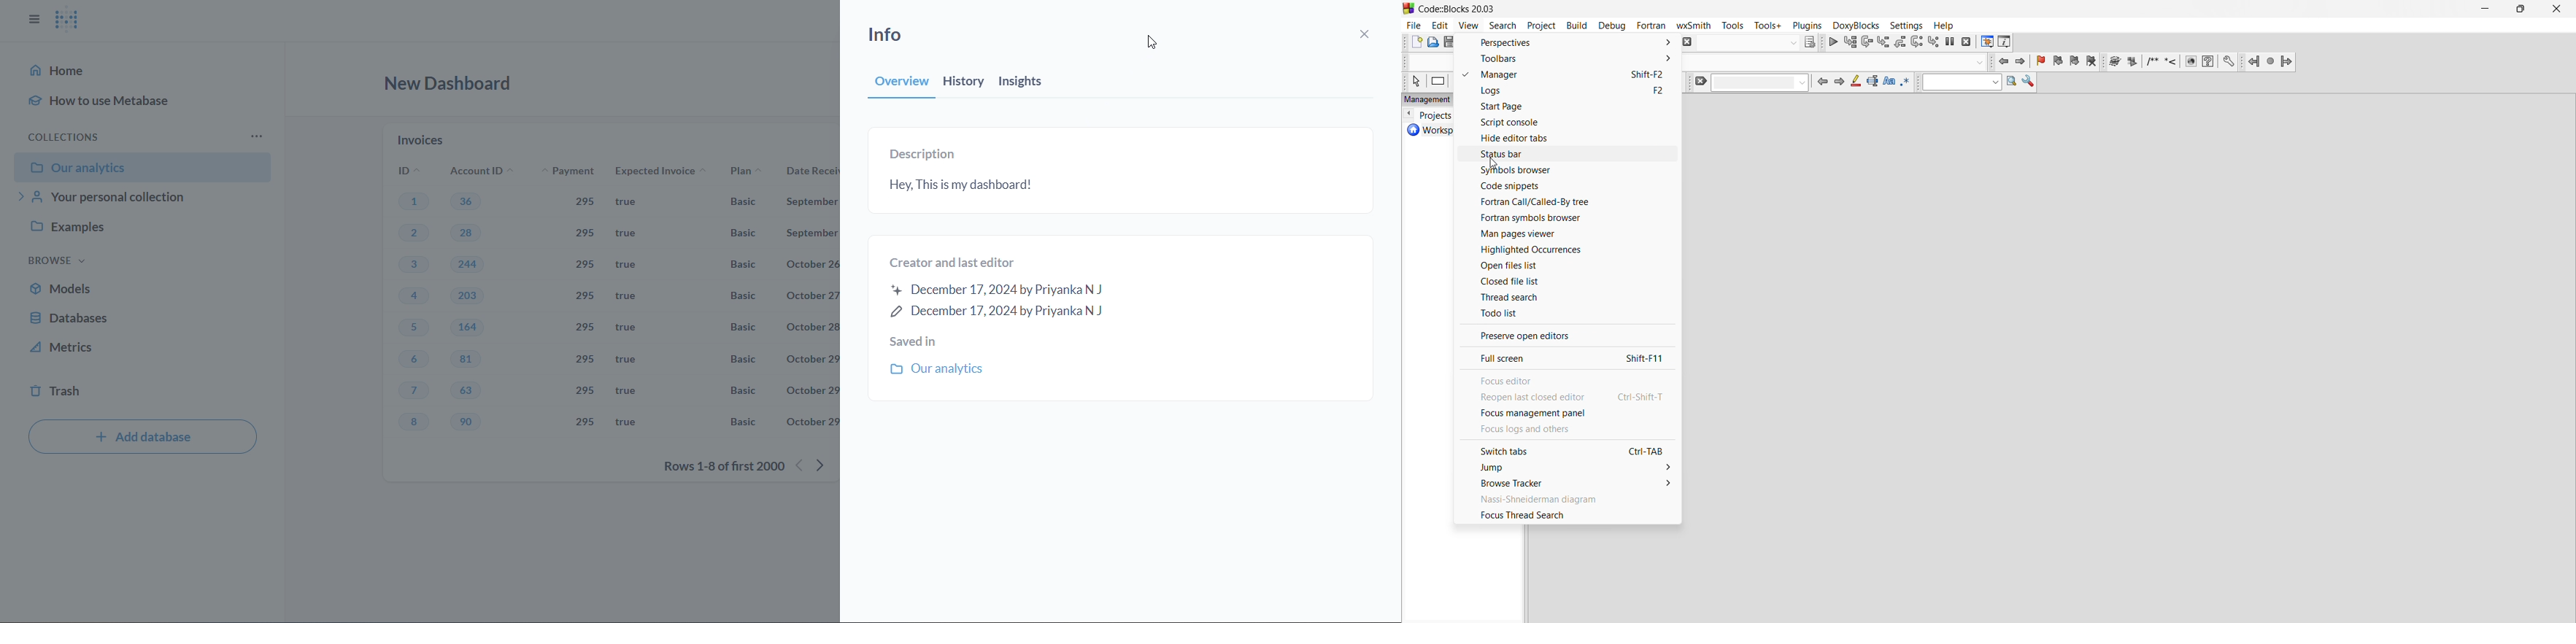 The height and width of the screenshot is (644, 2576). I want to click on browse tracker, so click(1569, 483).